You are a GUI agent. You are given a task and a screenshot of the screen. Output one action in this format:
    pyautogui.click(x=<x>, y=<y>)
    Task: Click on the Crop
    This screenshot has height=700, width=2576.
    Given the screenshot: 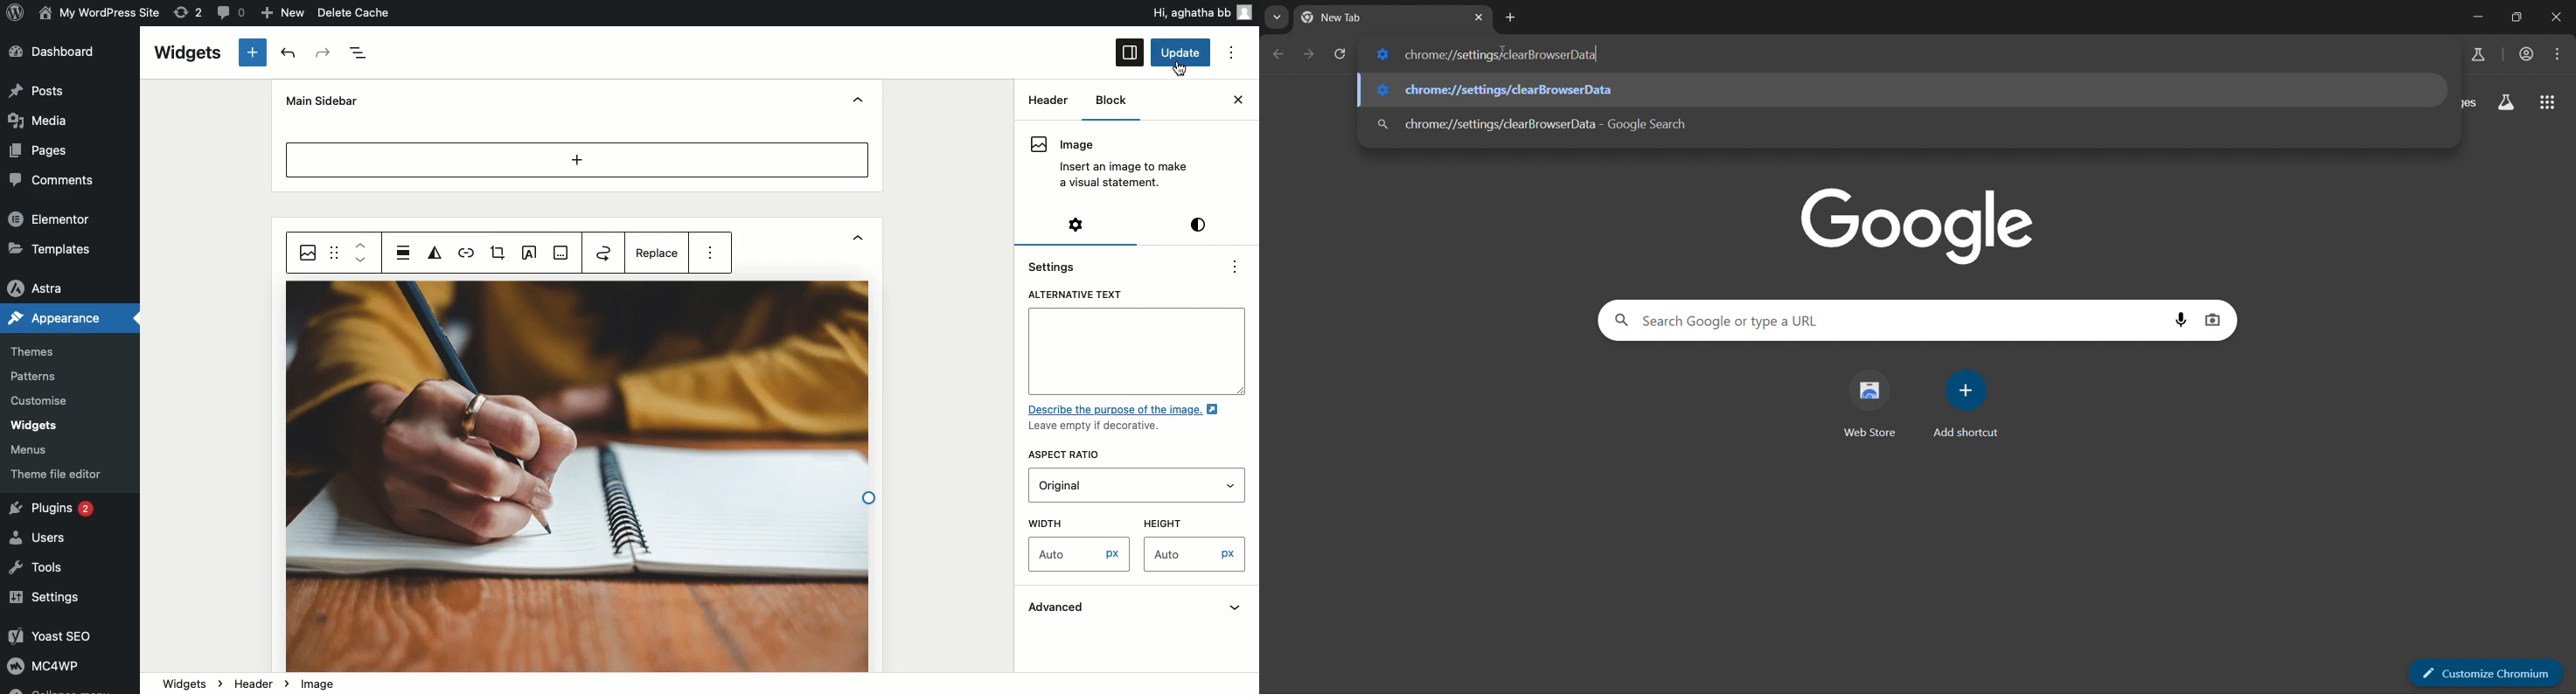 What is the action you would take?
    pyautogui.click(x=497, y=253)
    